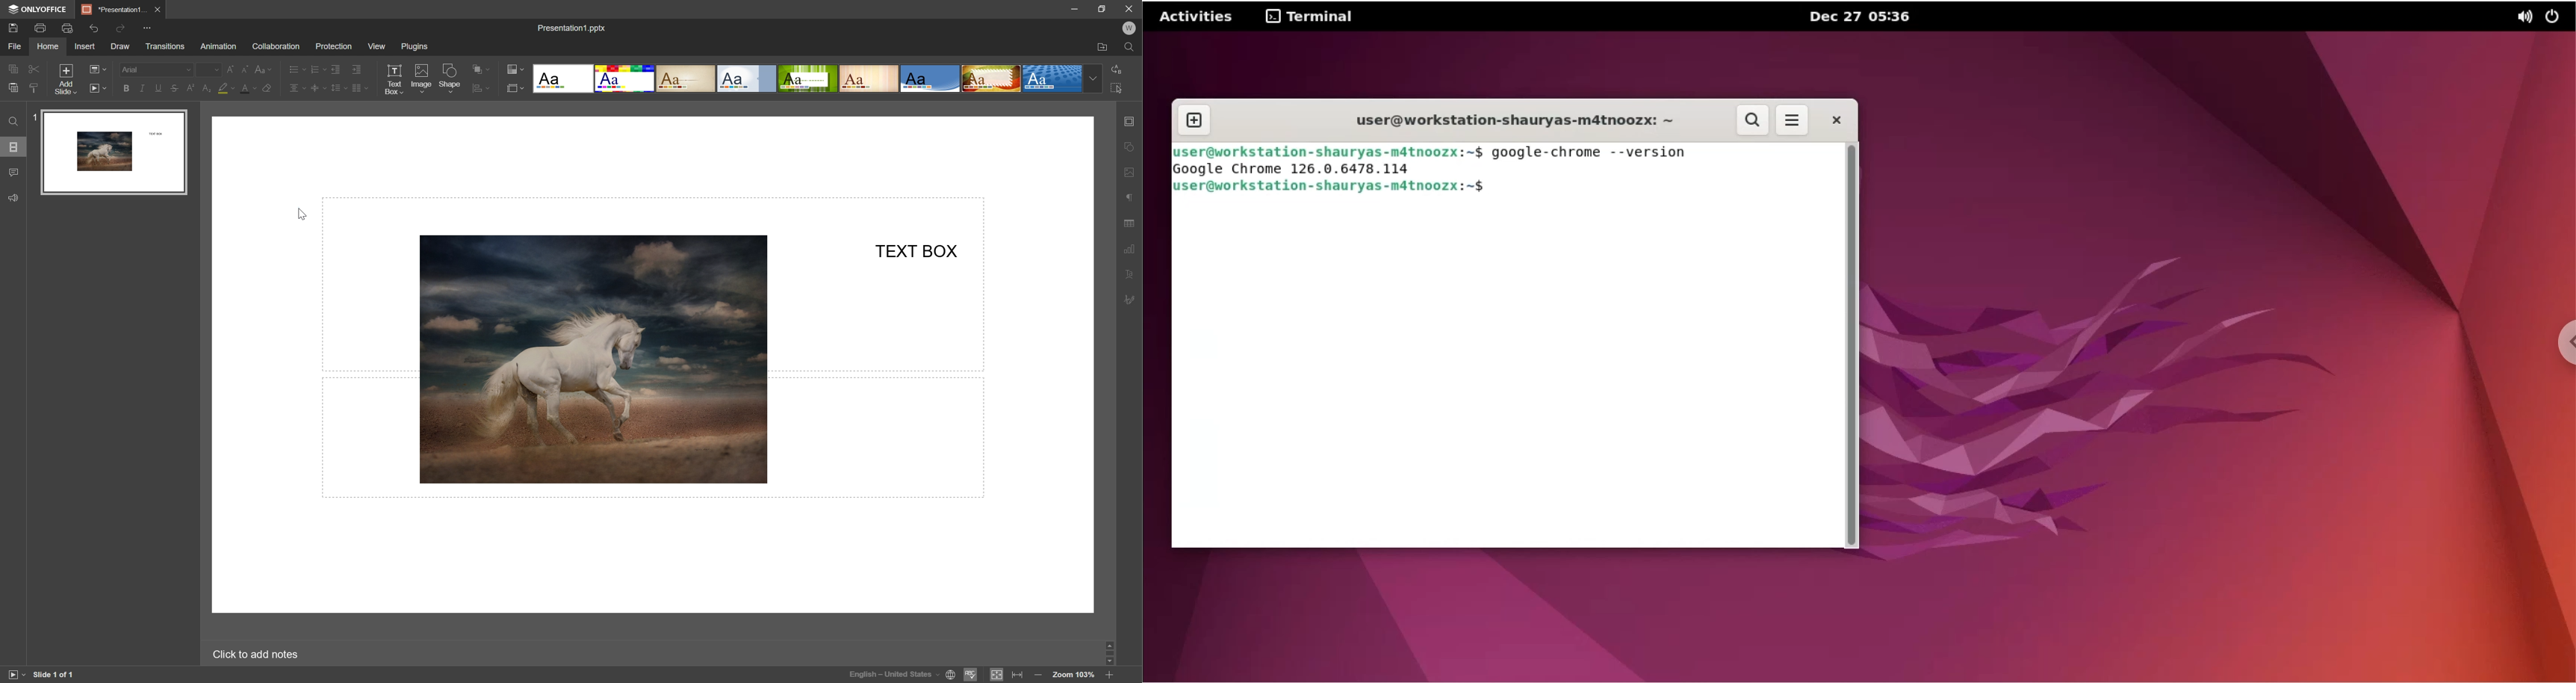 The width and height of the screenshot is (2576, 700). I want to click on Terminal, so click(1309, 16).